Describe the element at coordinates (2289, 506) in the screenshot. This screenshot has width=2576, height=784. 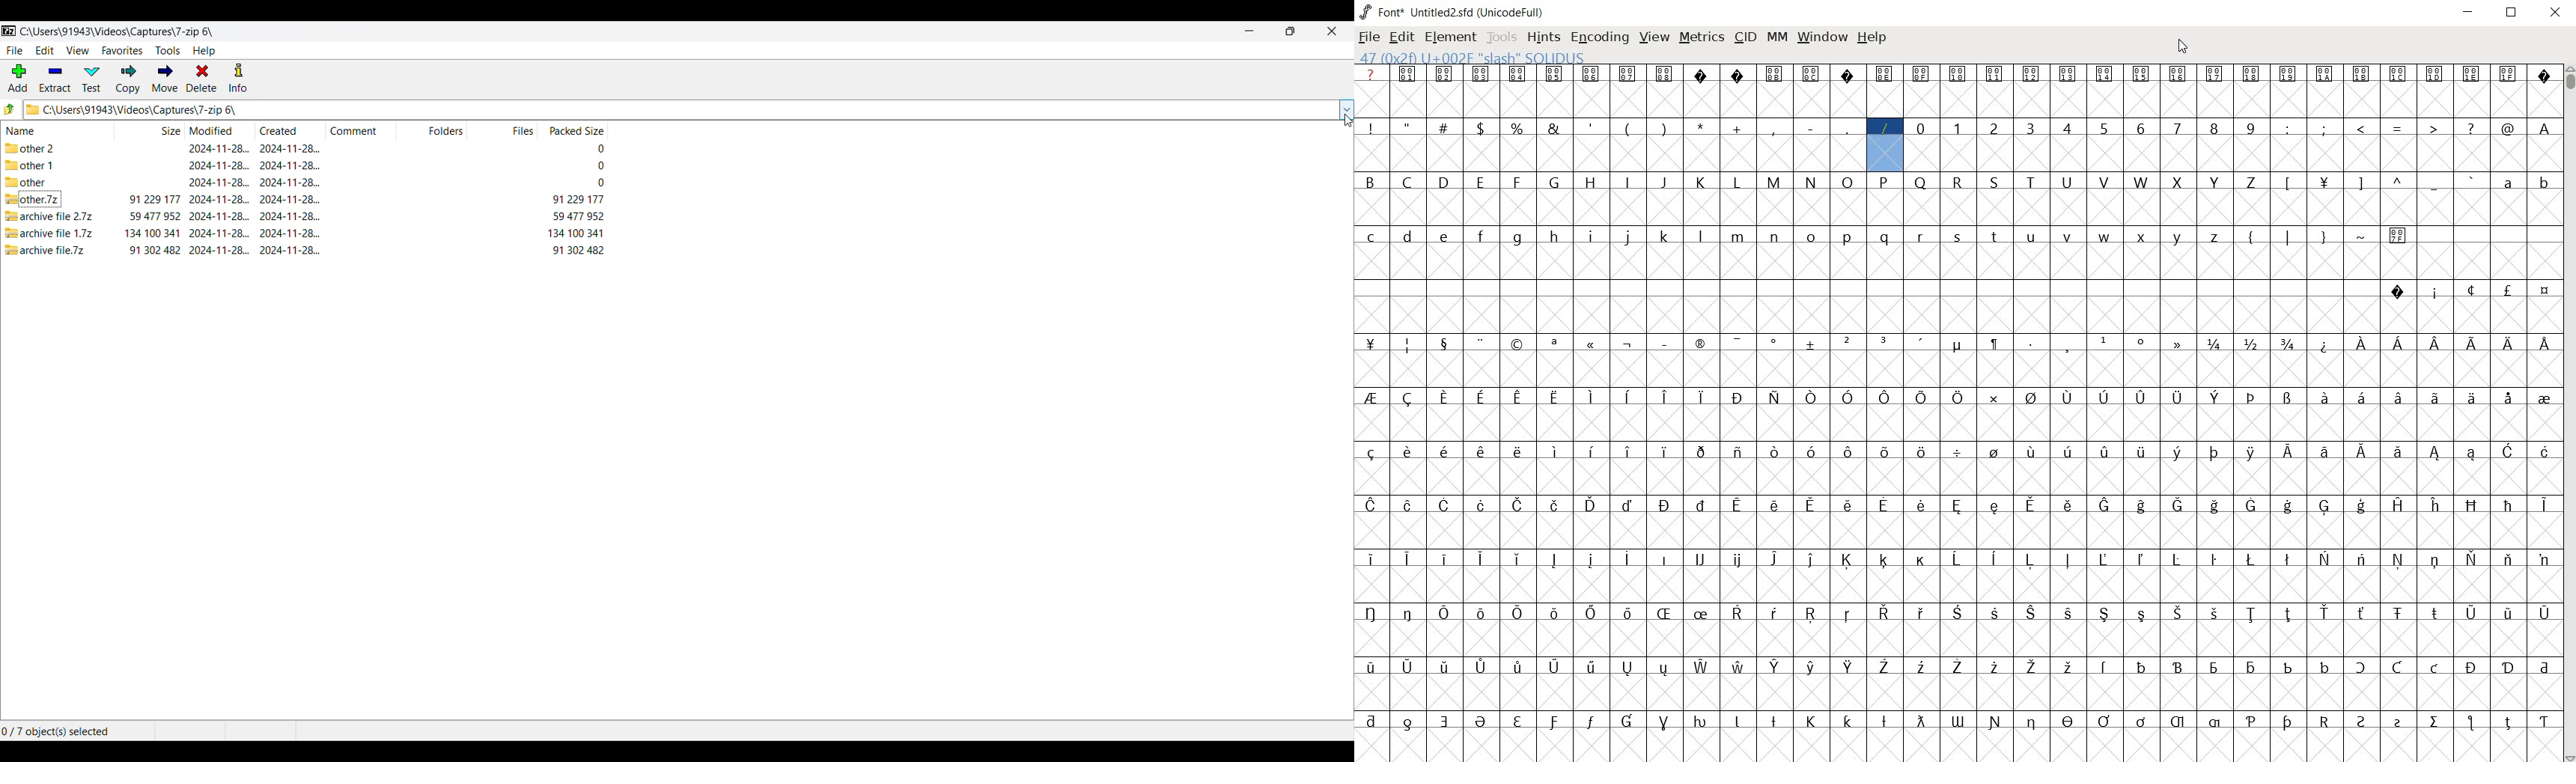
I see `glyph` at that location.